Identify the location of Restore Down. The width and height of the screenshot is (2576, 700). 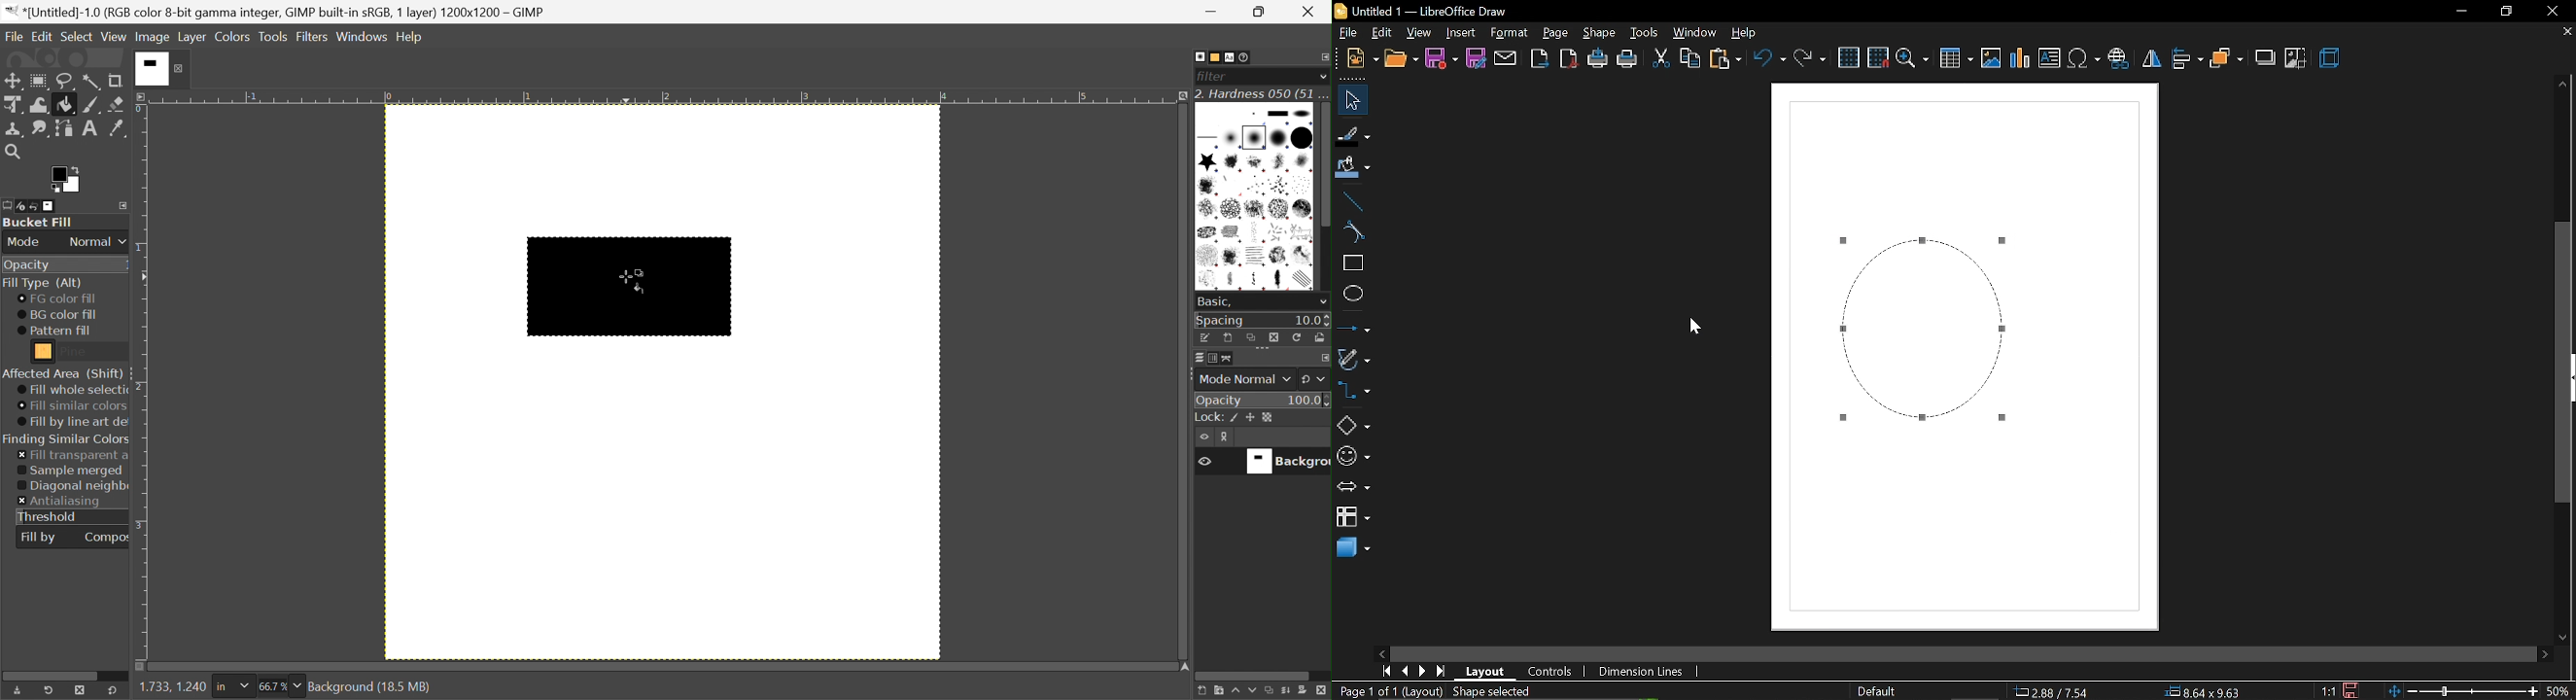
(1263, 12).